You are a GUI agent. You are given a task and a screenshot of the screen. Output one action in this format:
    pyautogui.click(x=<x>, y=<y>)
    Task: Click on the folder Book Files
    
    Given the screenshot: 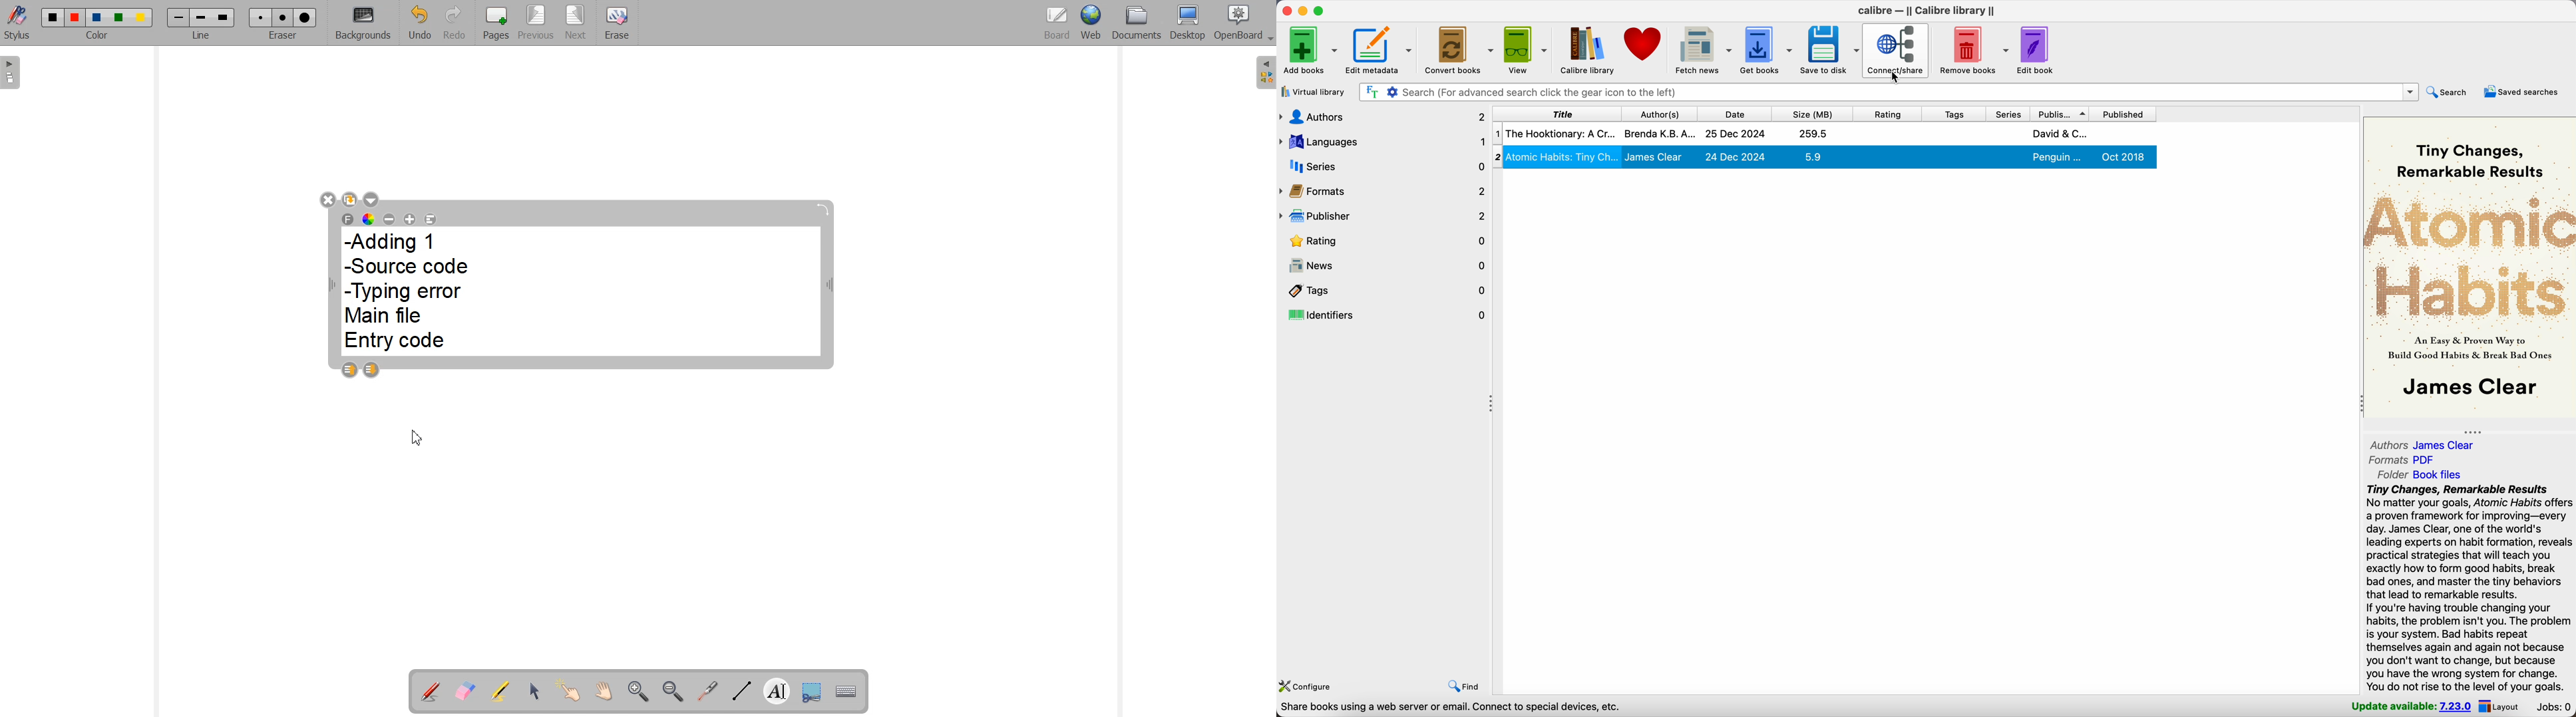 What is the action you would take?
    pyautogui.click(x=2415, y=475)
    